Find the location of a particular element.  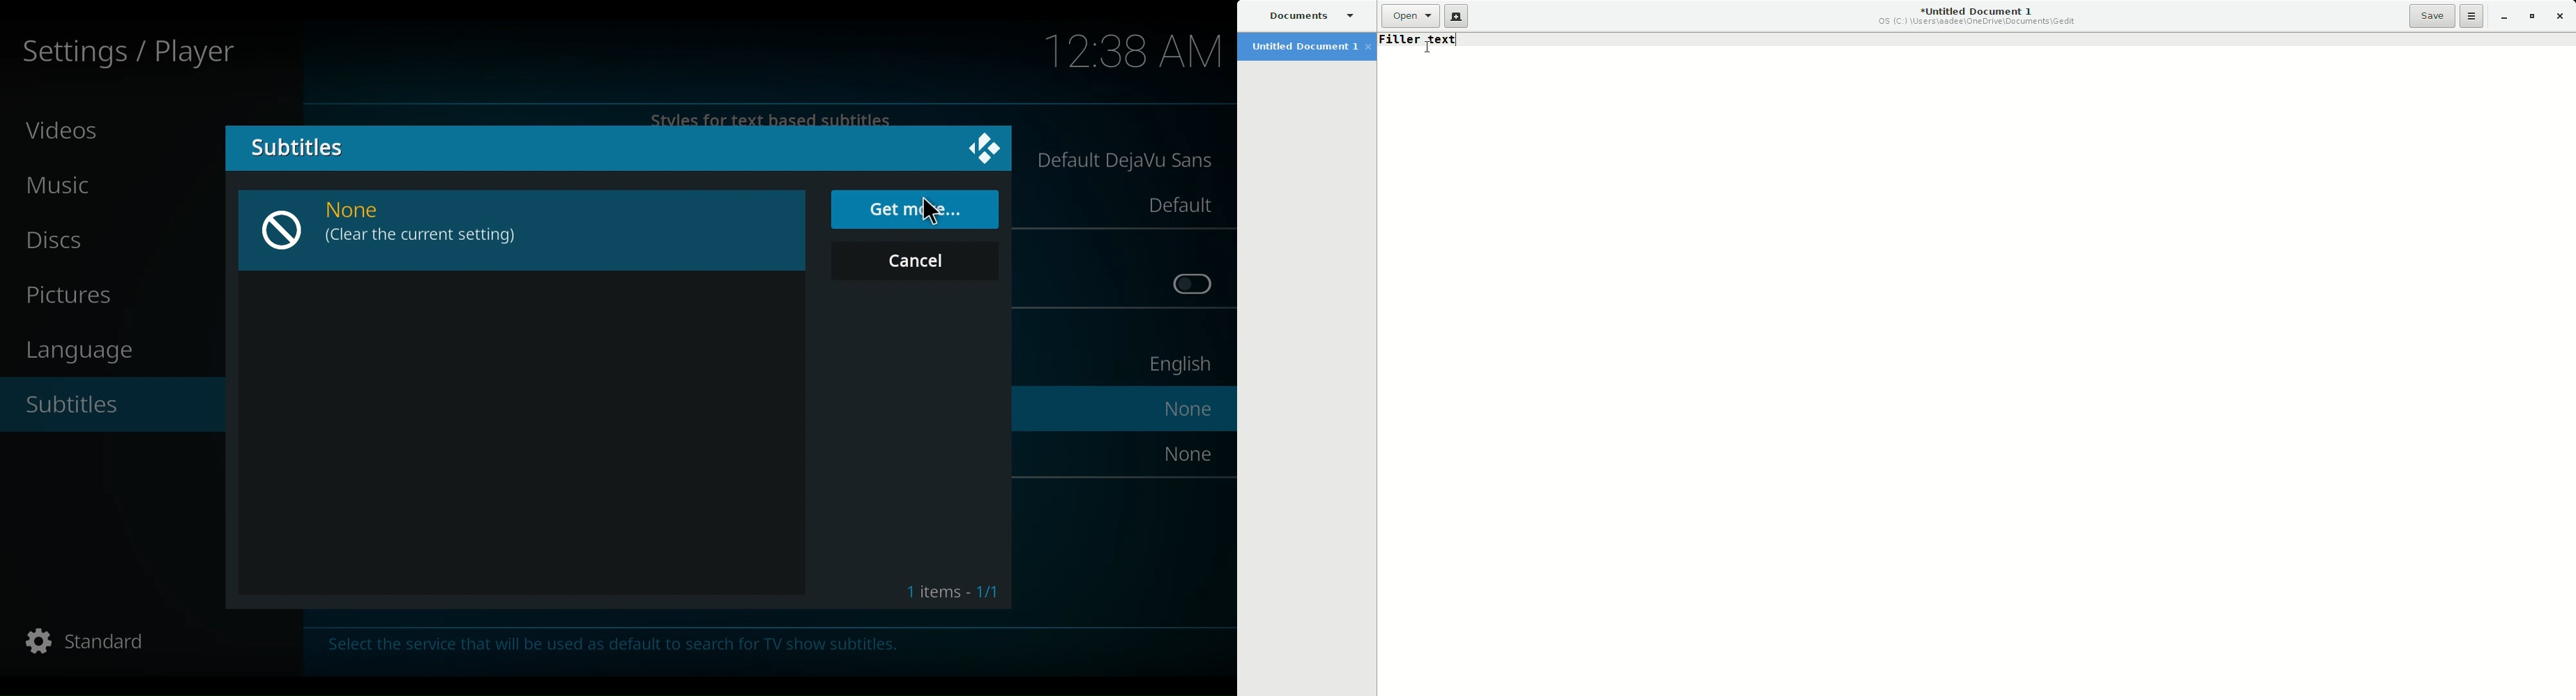

Close is located at coordinates (2561, 17).